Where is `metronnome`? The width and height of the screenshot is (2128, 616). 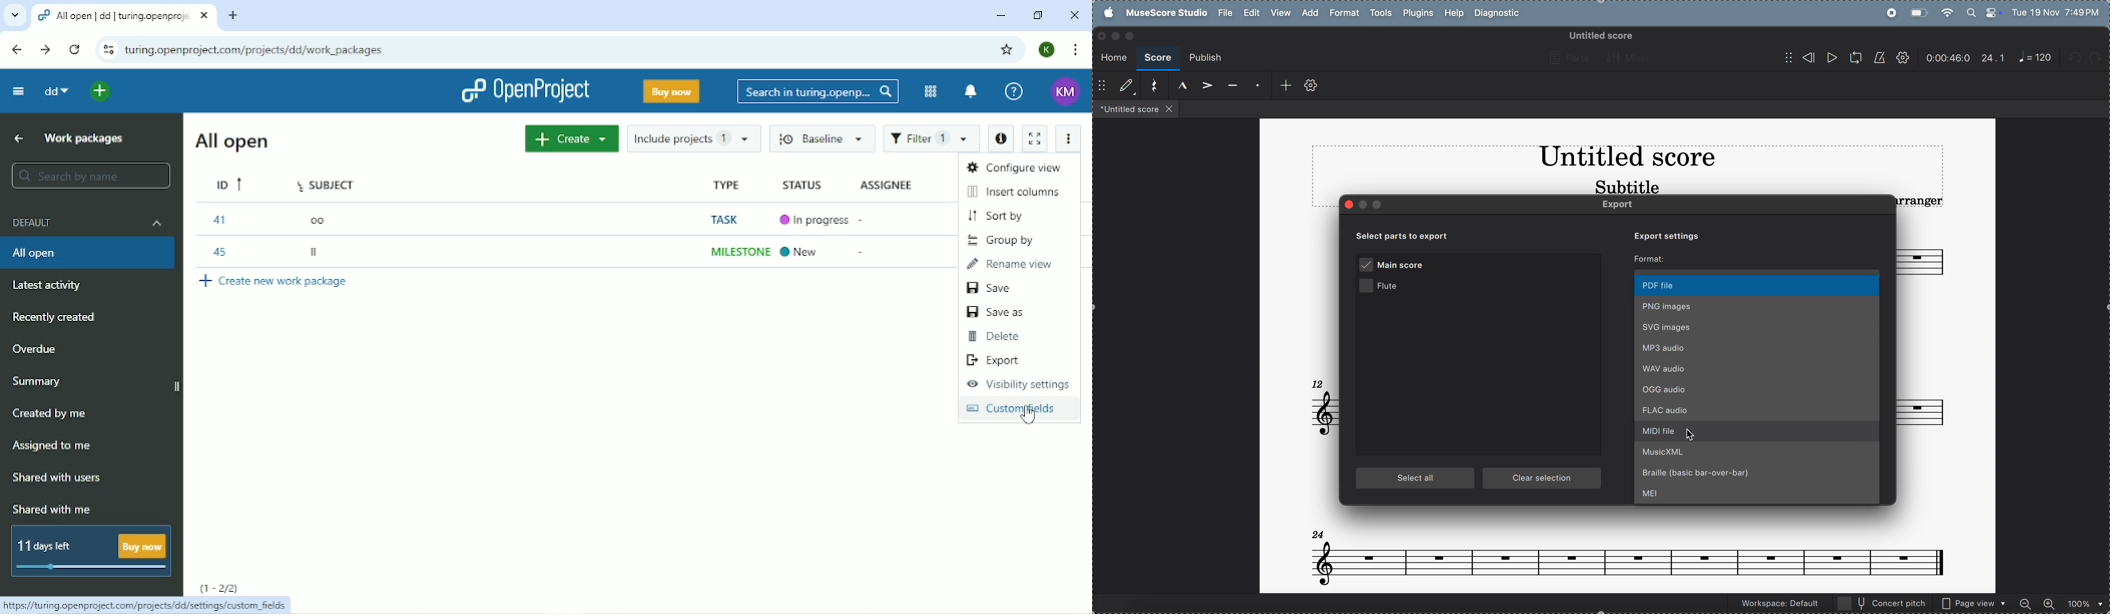 metronnome is located at coordinates (1879, 58).